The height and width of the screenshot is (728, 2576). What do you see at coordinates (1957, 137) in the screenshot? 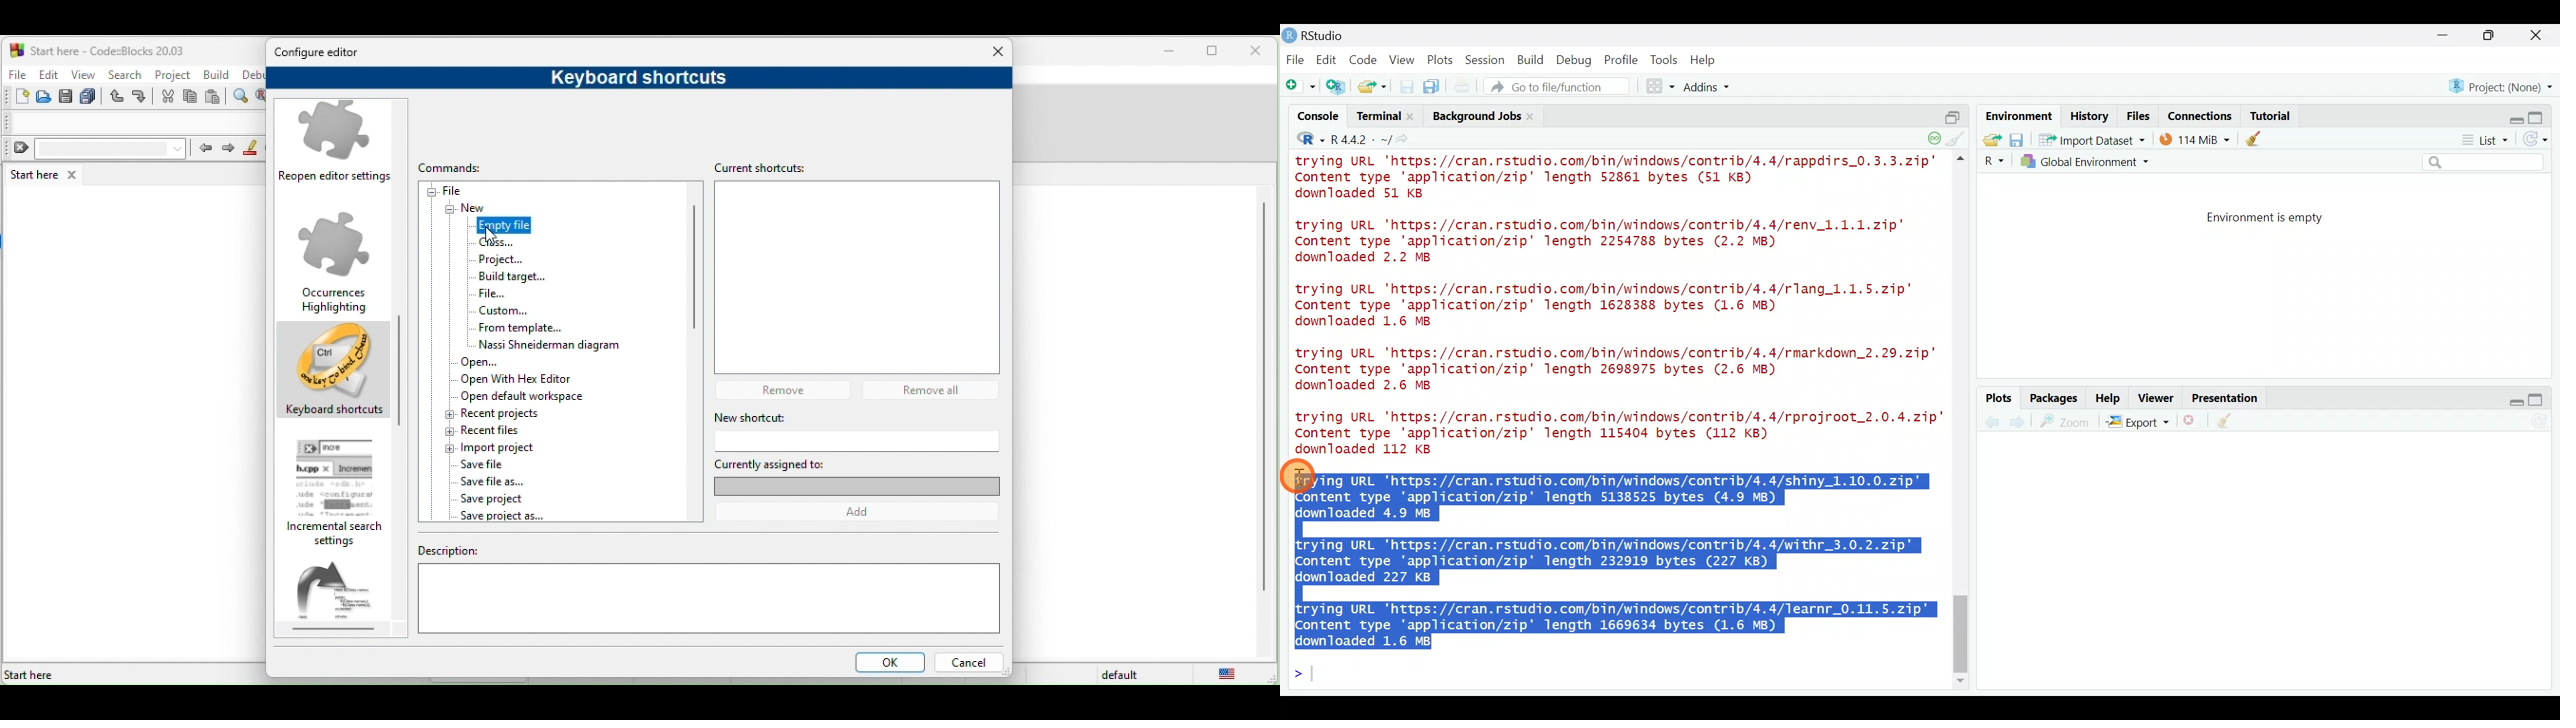
I see `clear console` at bounding box center [1957, 137].